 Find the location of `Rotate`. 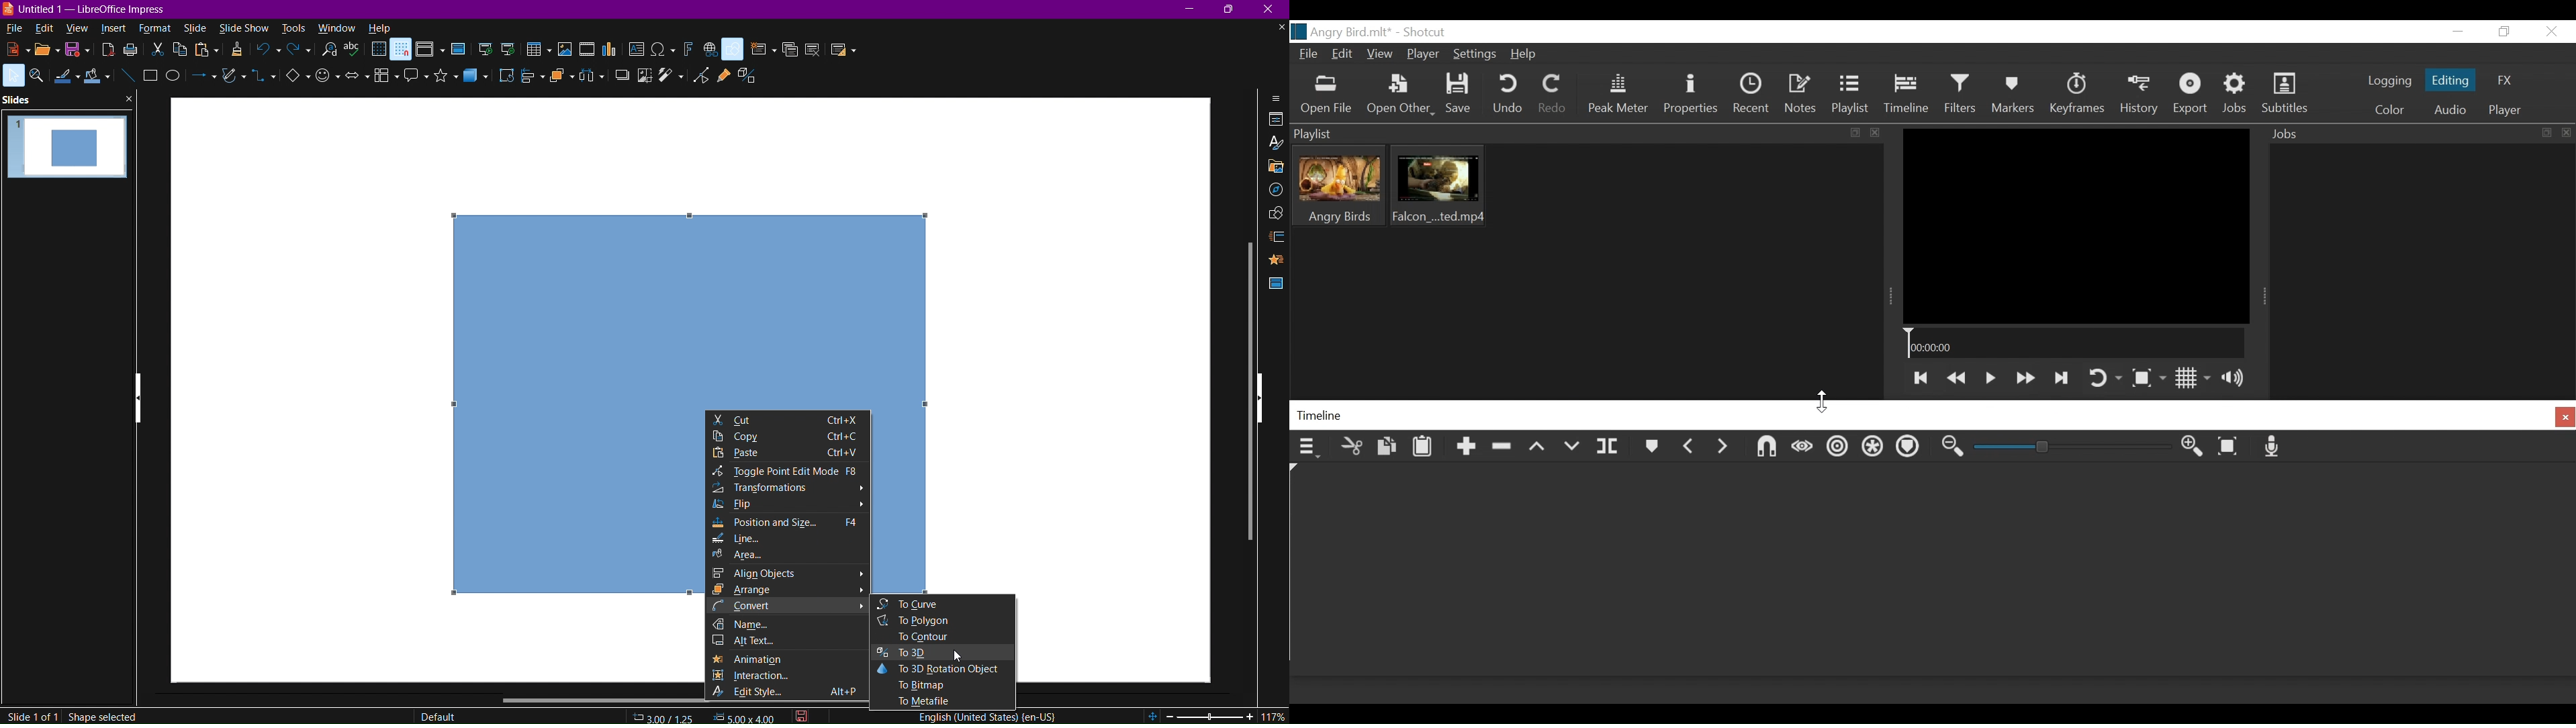

Rotate is located at coordinates (507, 80).